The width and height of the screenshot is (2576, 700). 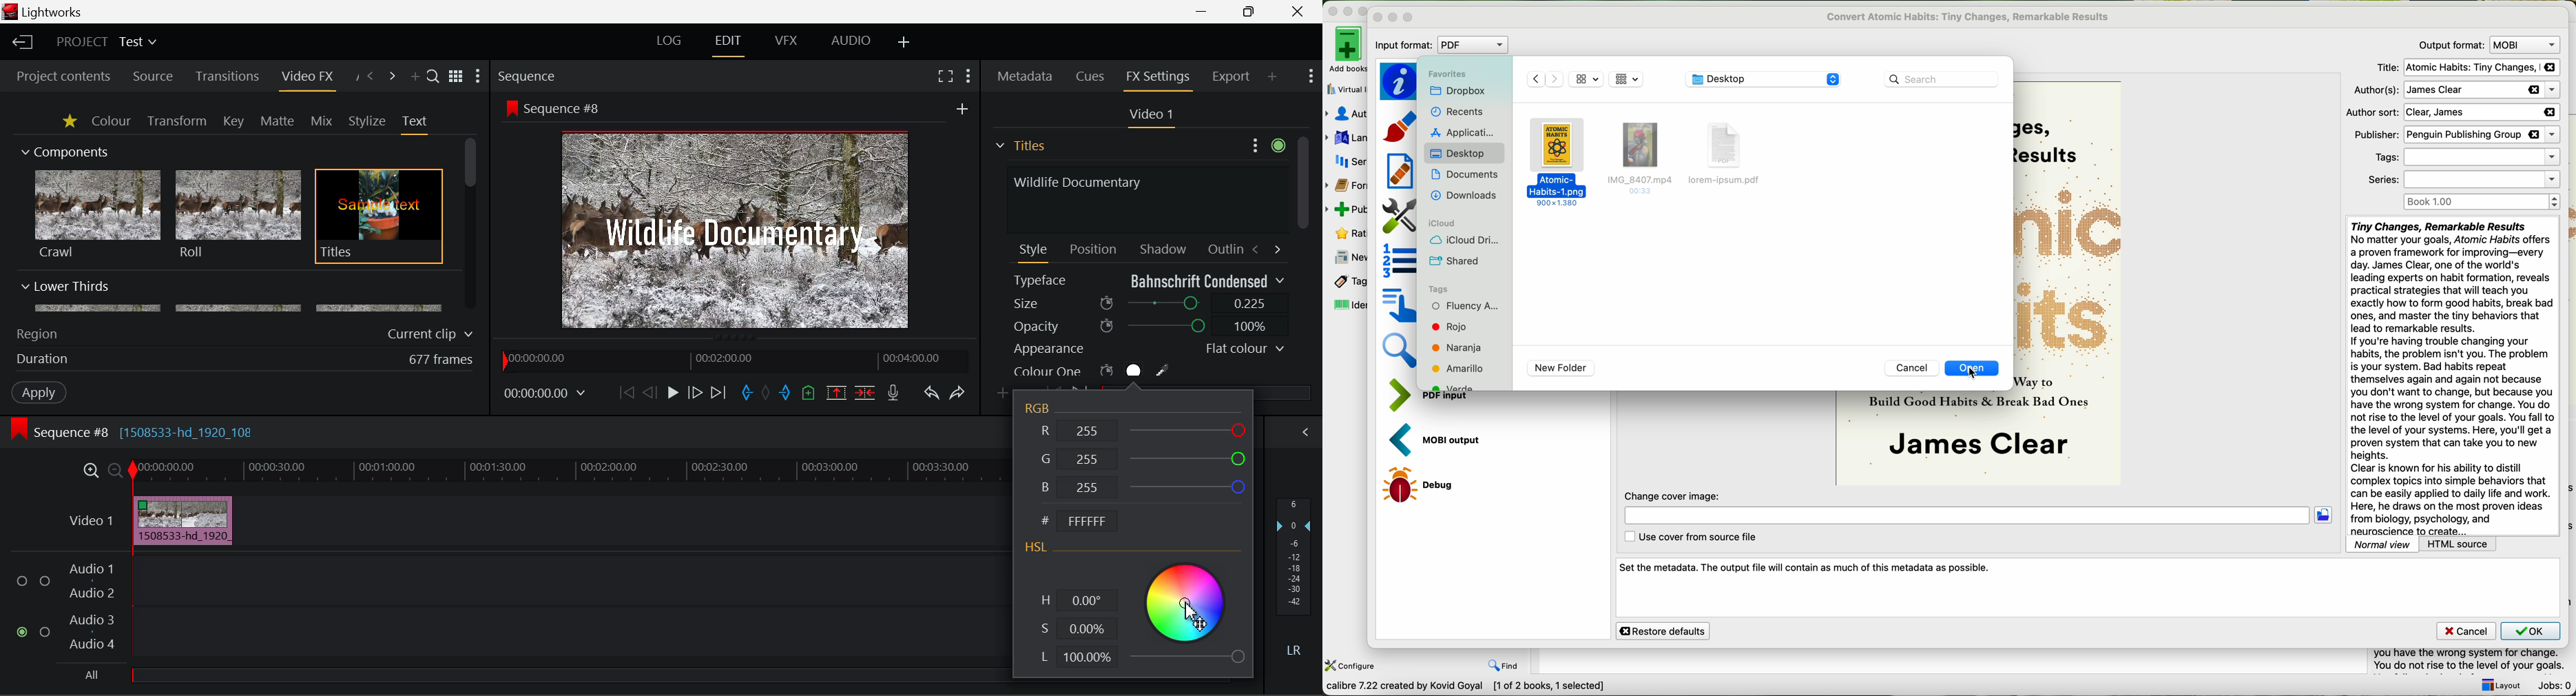 What do you see at coordinates (1970, 16) in the screenshot?
I see `convert atomic habits` at bounding box center [1970, 16].